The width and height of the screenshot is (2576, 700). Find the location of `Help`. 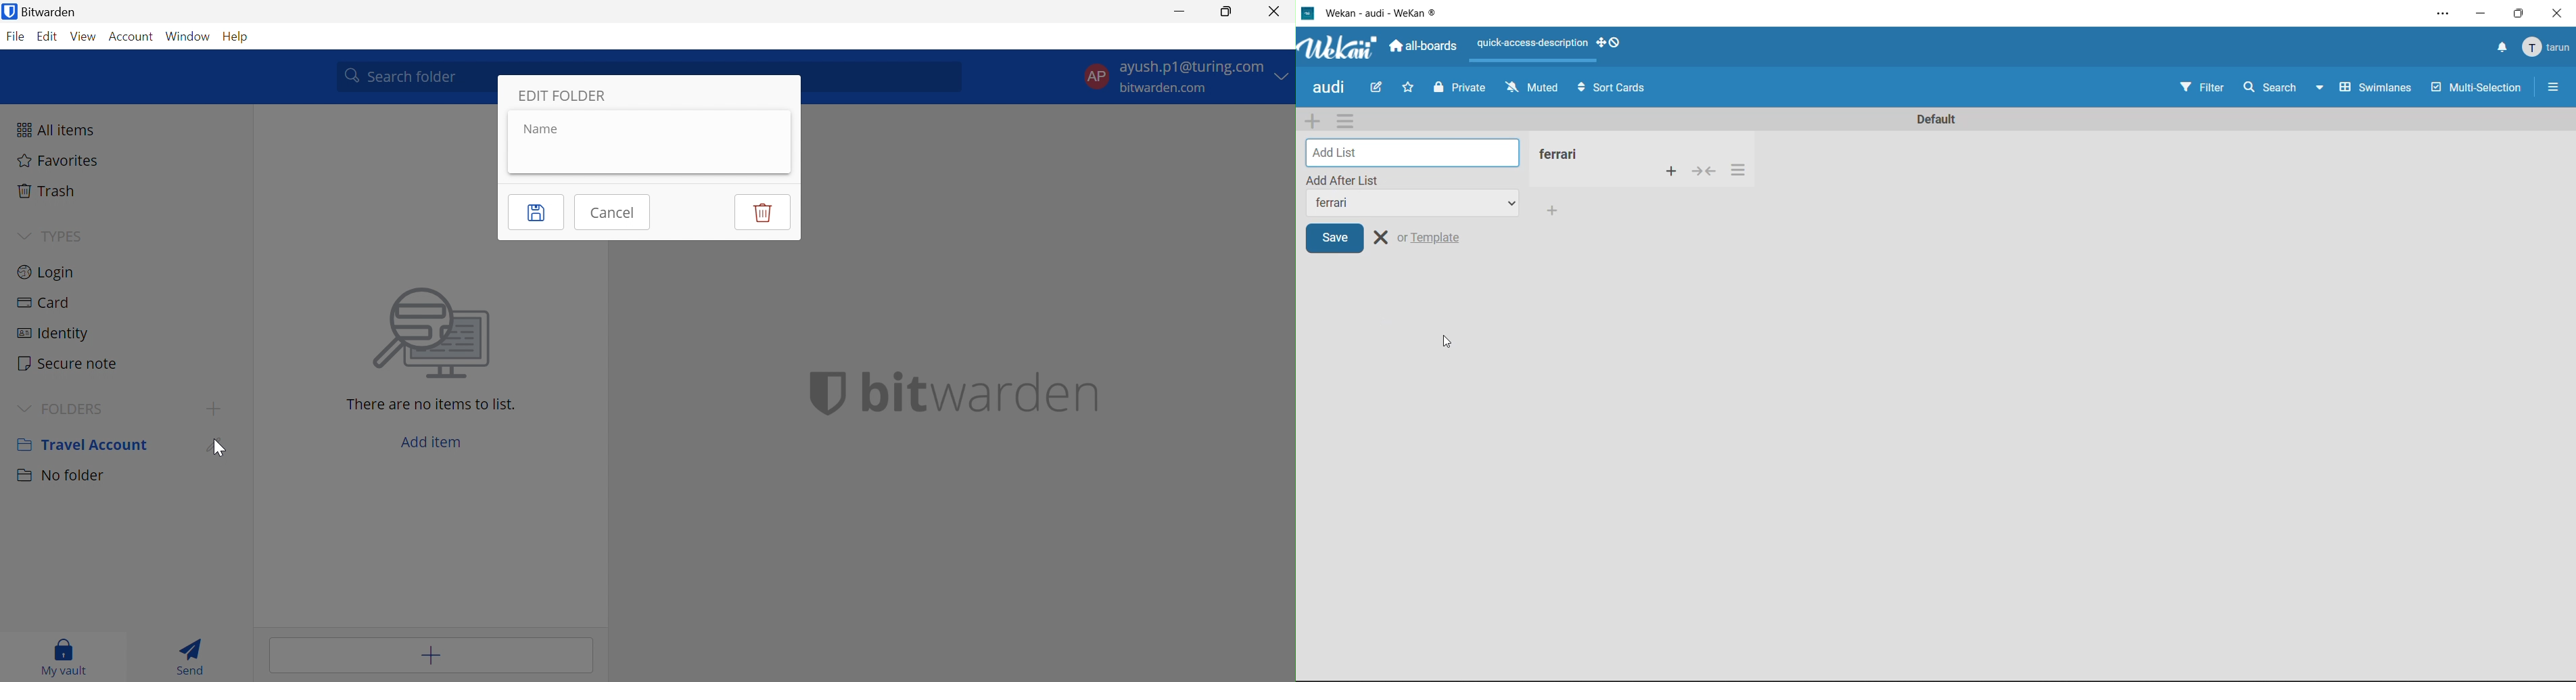

Help is located at coordinates (233, 37).